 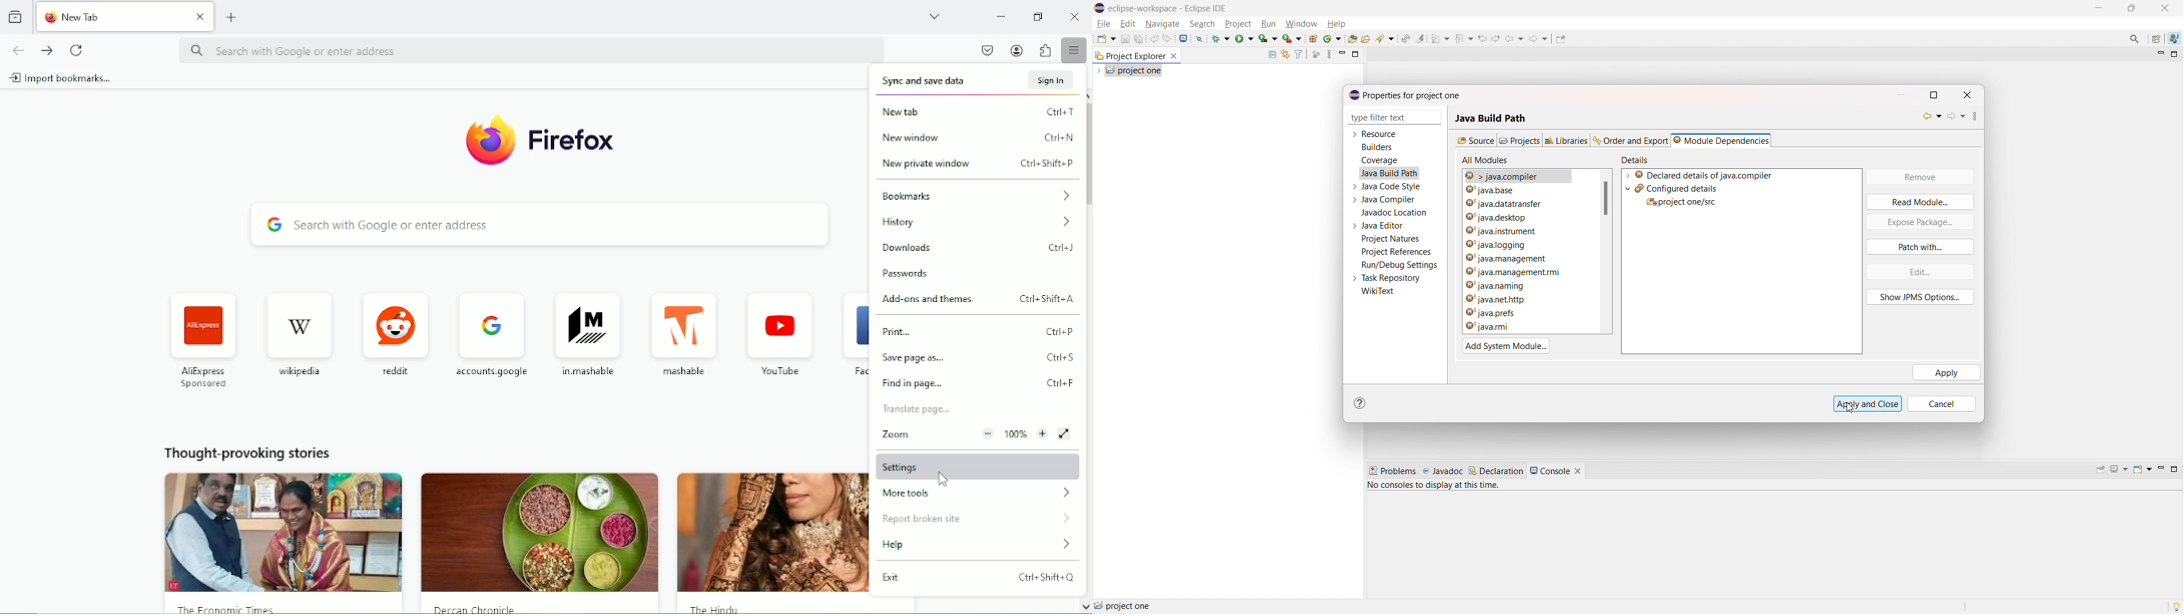 I want to click on remove, so click(x=1920, y=177).